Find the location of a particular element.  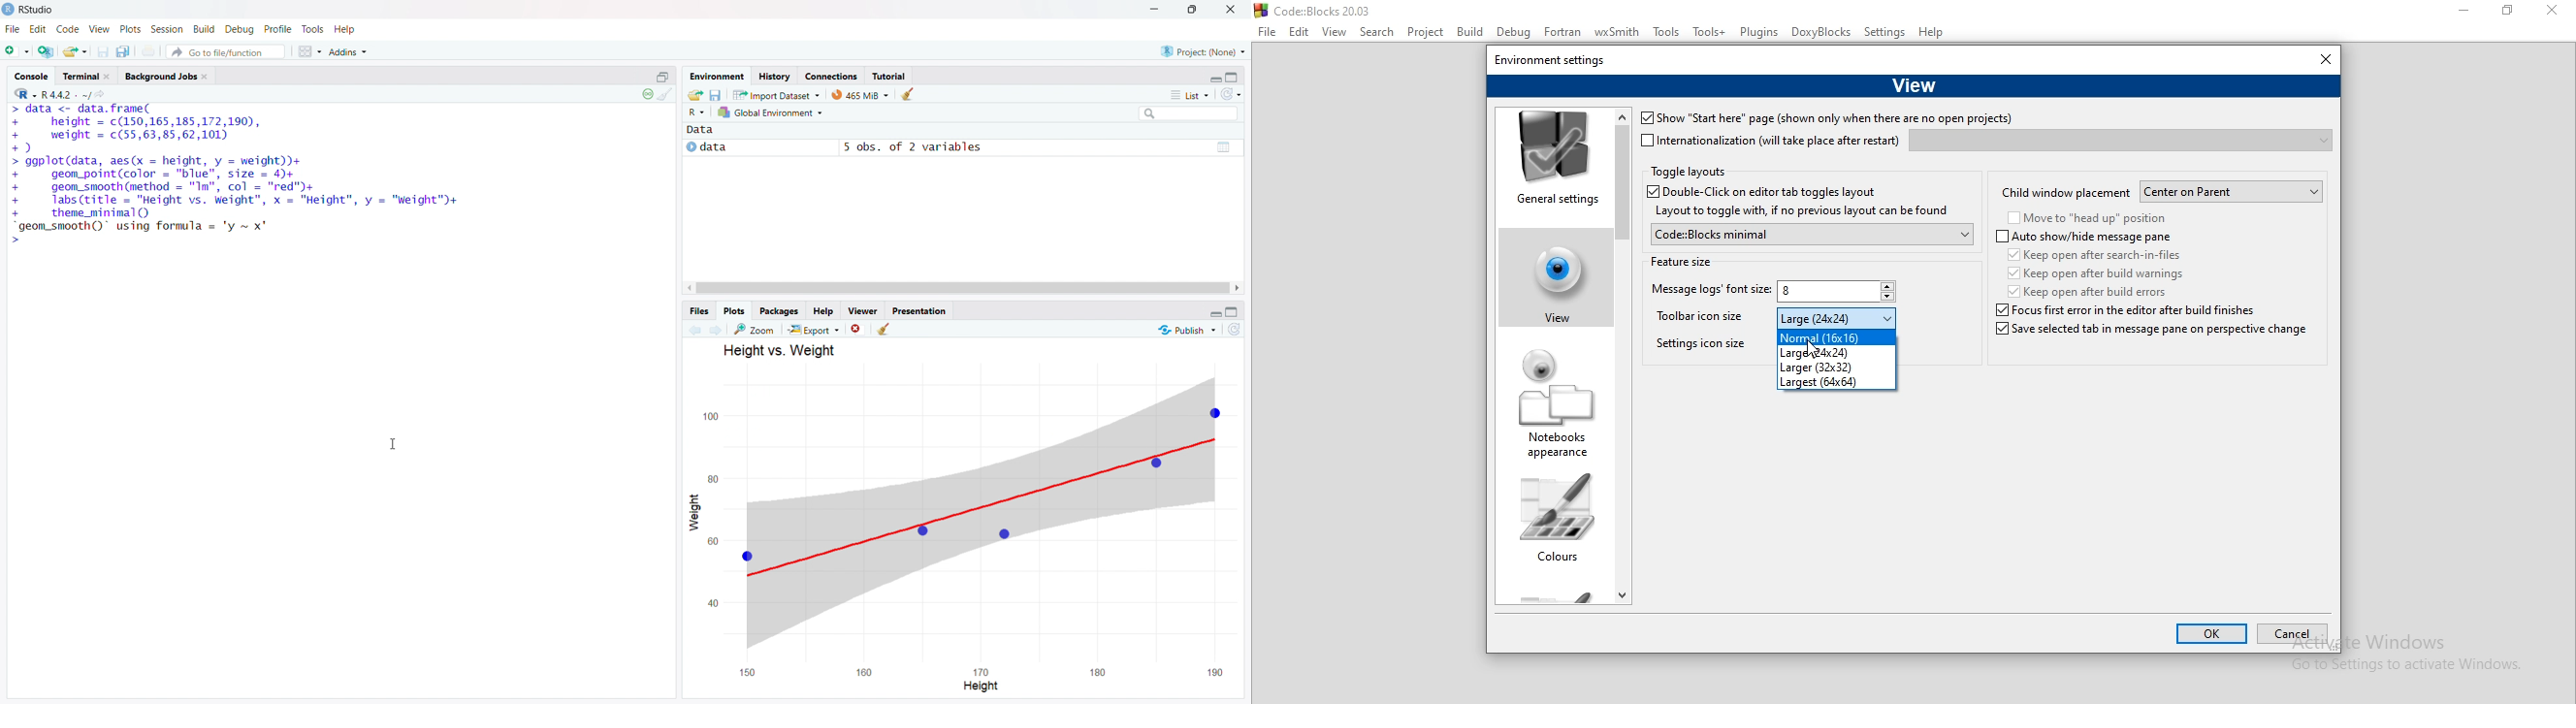

search is located at coordinates (1187, 113).